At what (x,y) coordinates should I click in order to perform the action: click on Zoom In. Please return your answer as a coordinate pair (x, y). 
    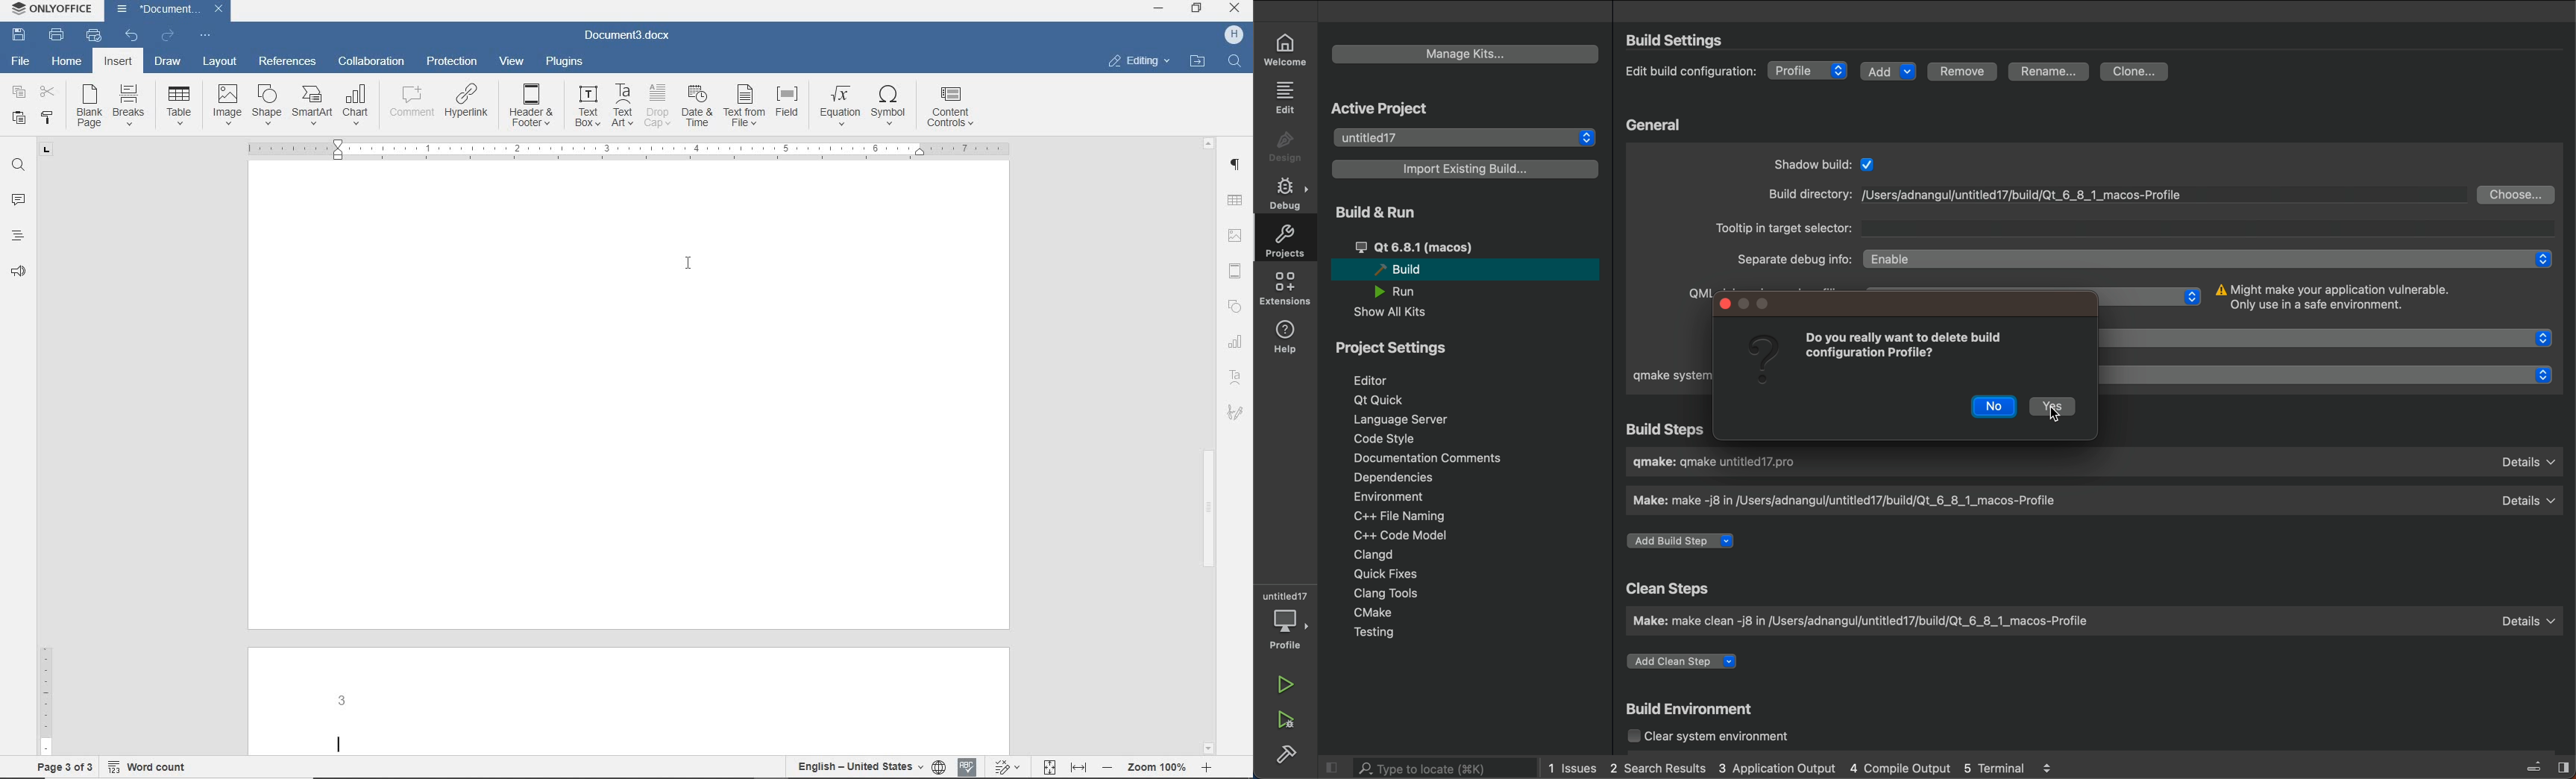
    Looking at the image, I should click on (1204, 770).